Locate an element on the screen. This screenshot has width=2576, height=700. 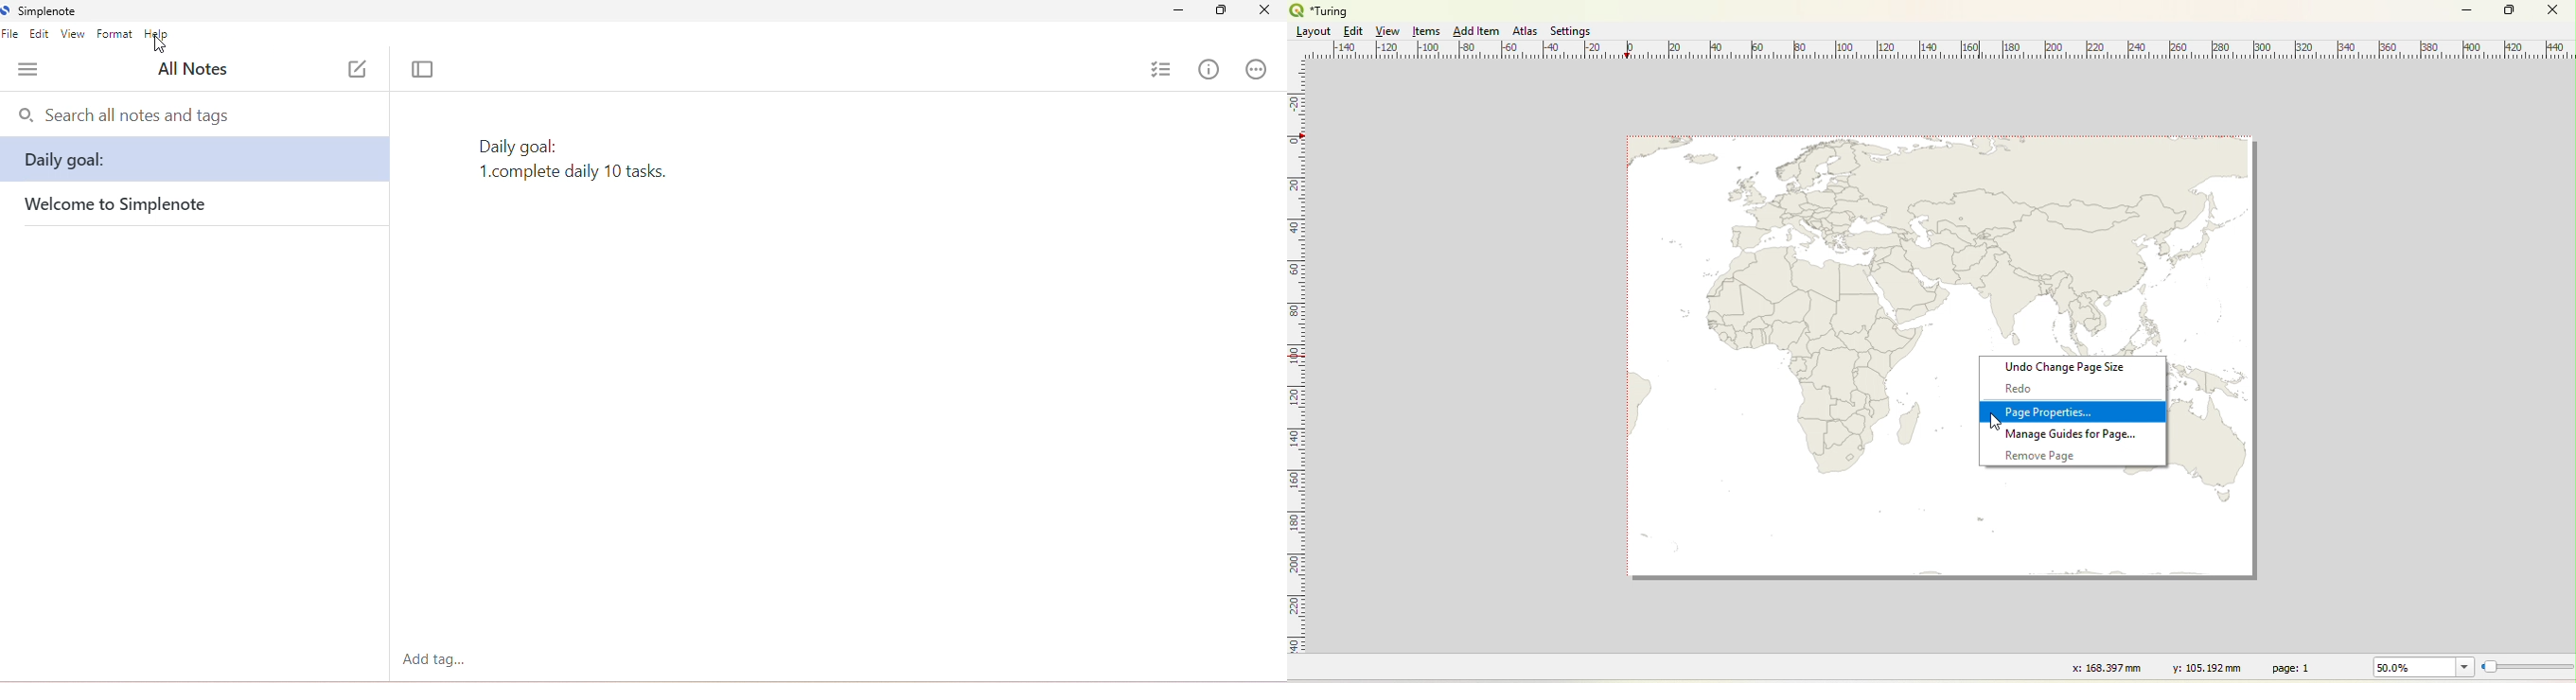
edit is located at coordinates (42, 35).